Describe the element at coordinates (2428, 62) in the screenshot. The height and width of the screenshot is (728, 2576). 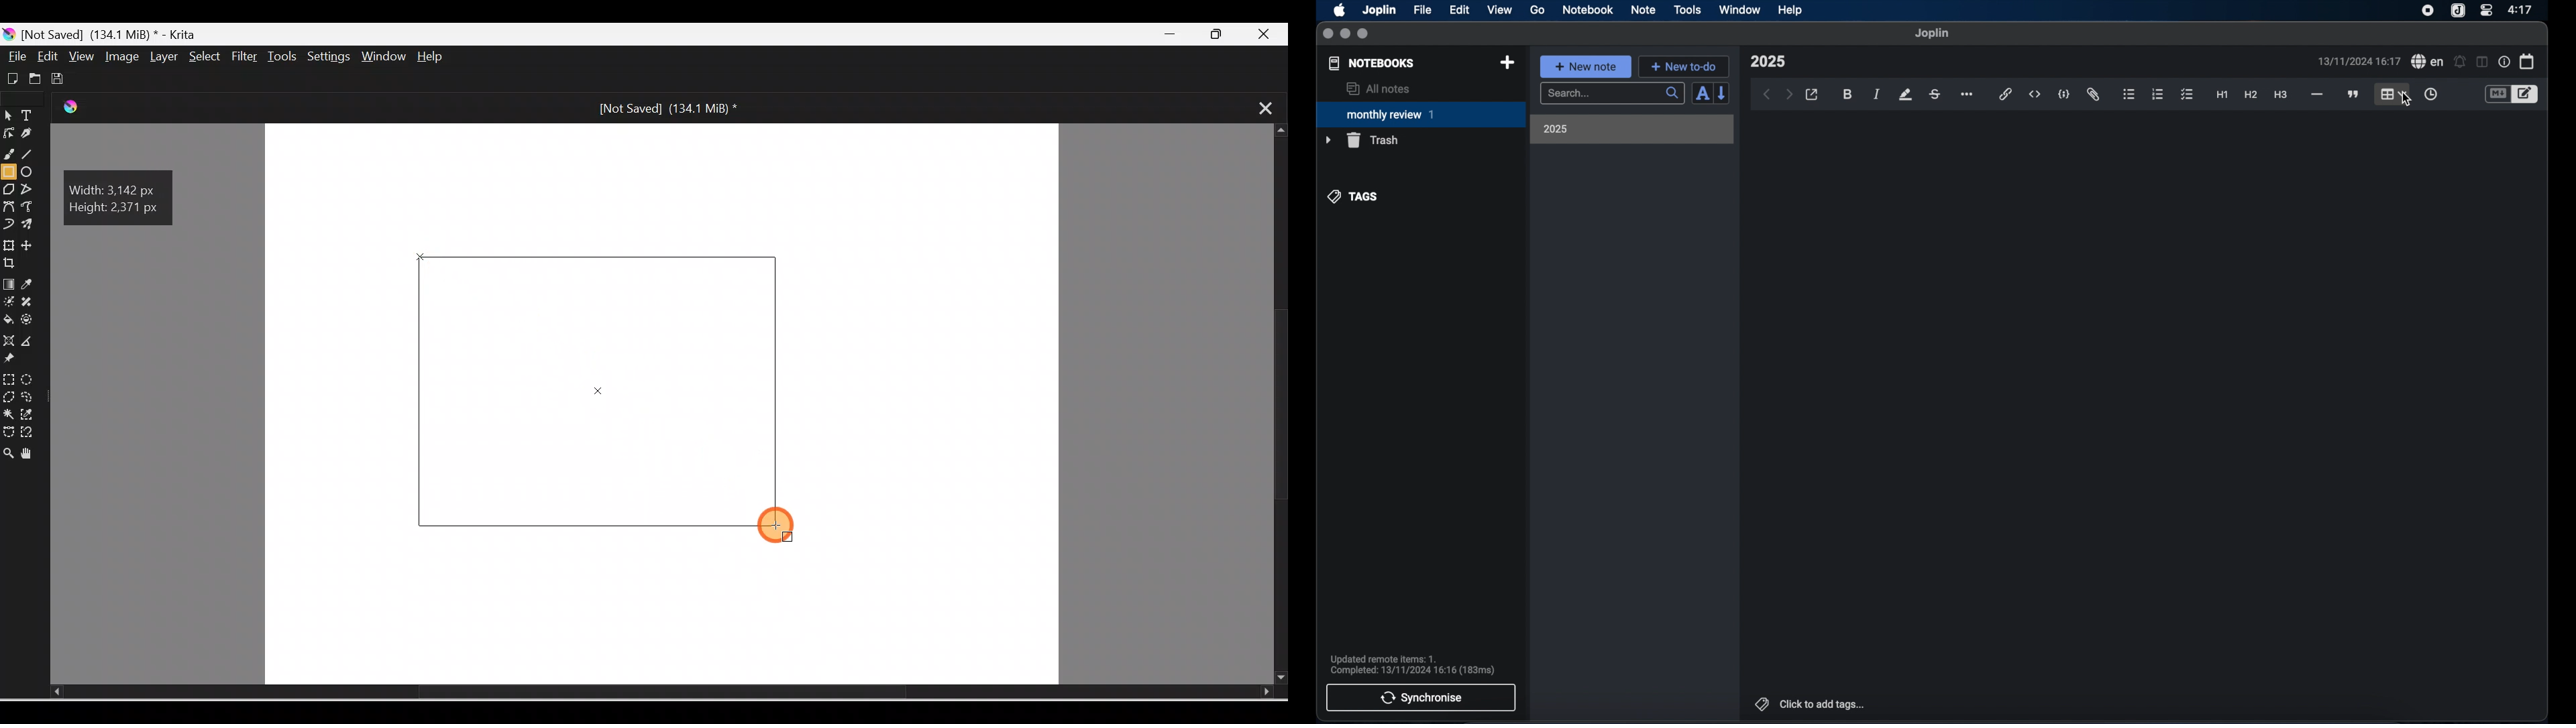
I see `spel check` at that location.